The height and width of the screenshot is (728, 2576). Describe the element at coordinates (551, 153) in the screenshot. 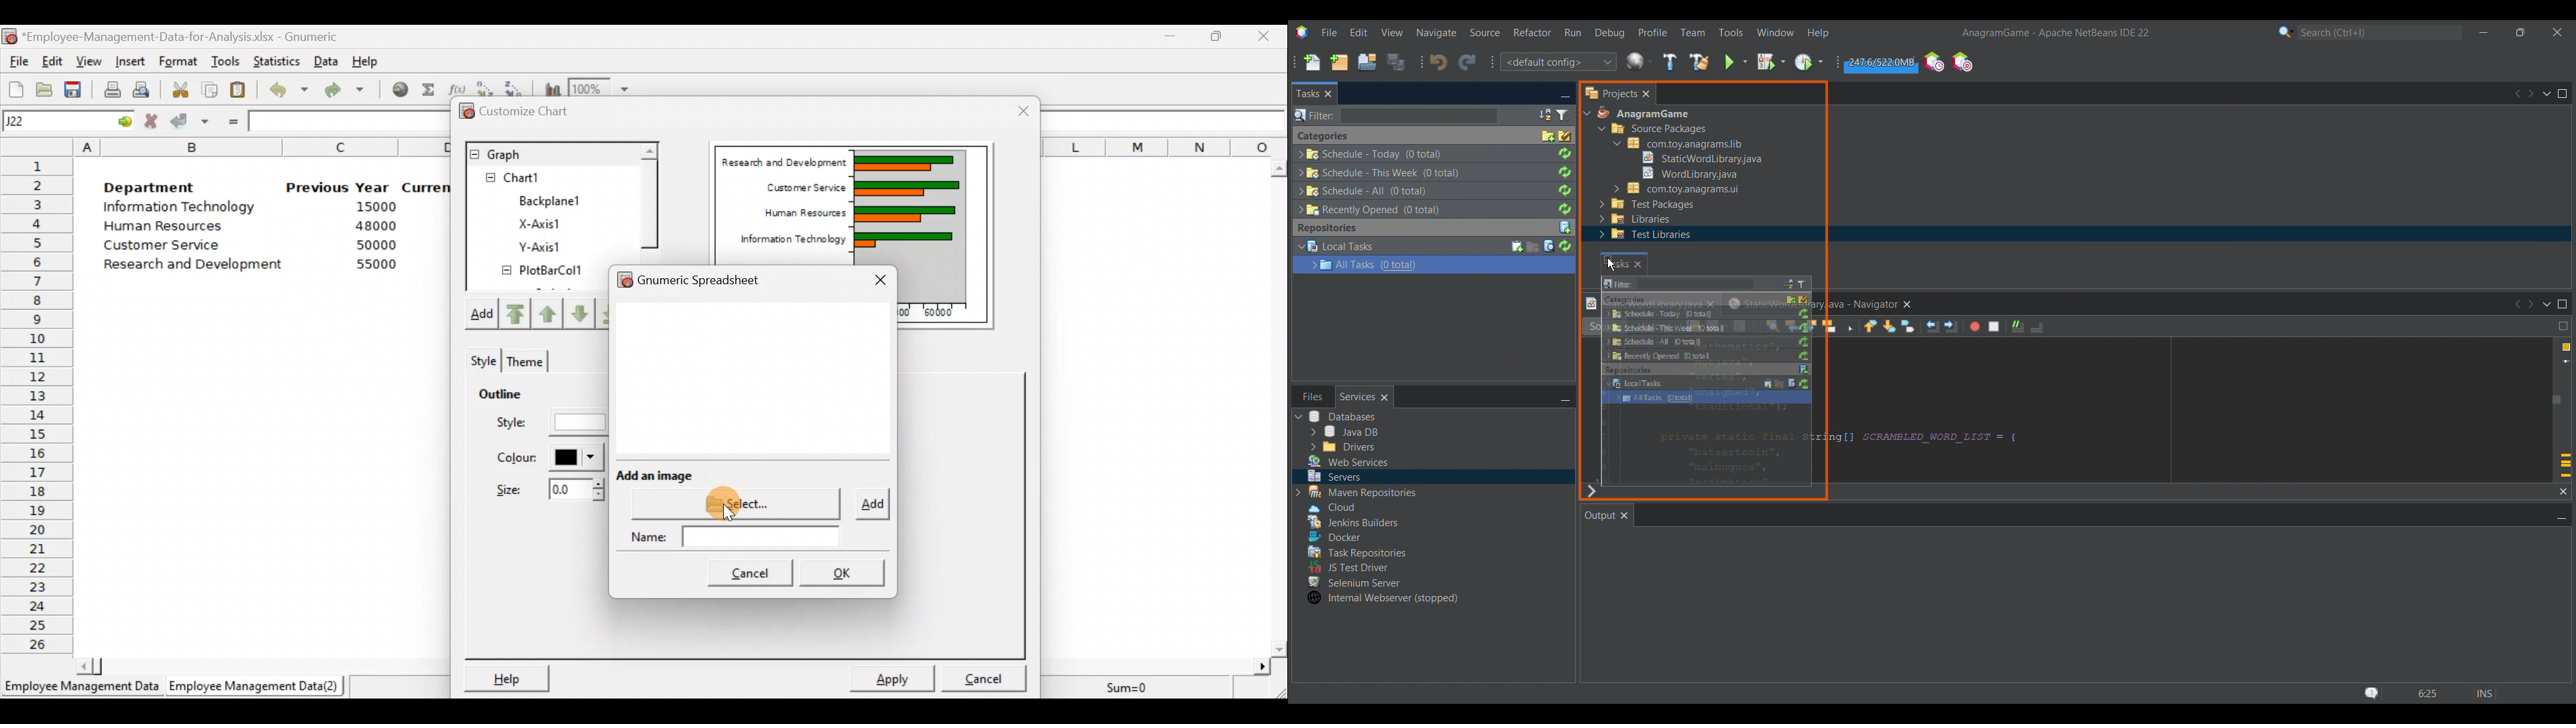

I see `Graph` at that location.